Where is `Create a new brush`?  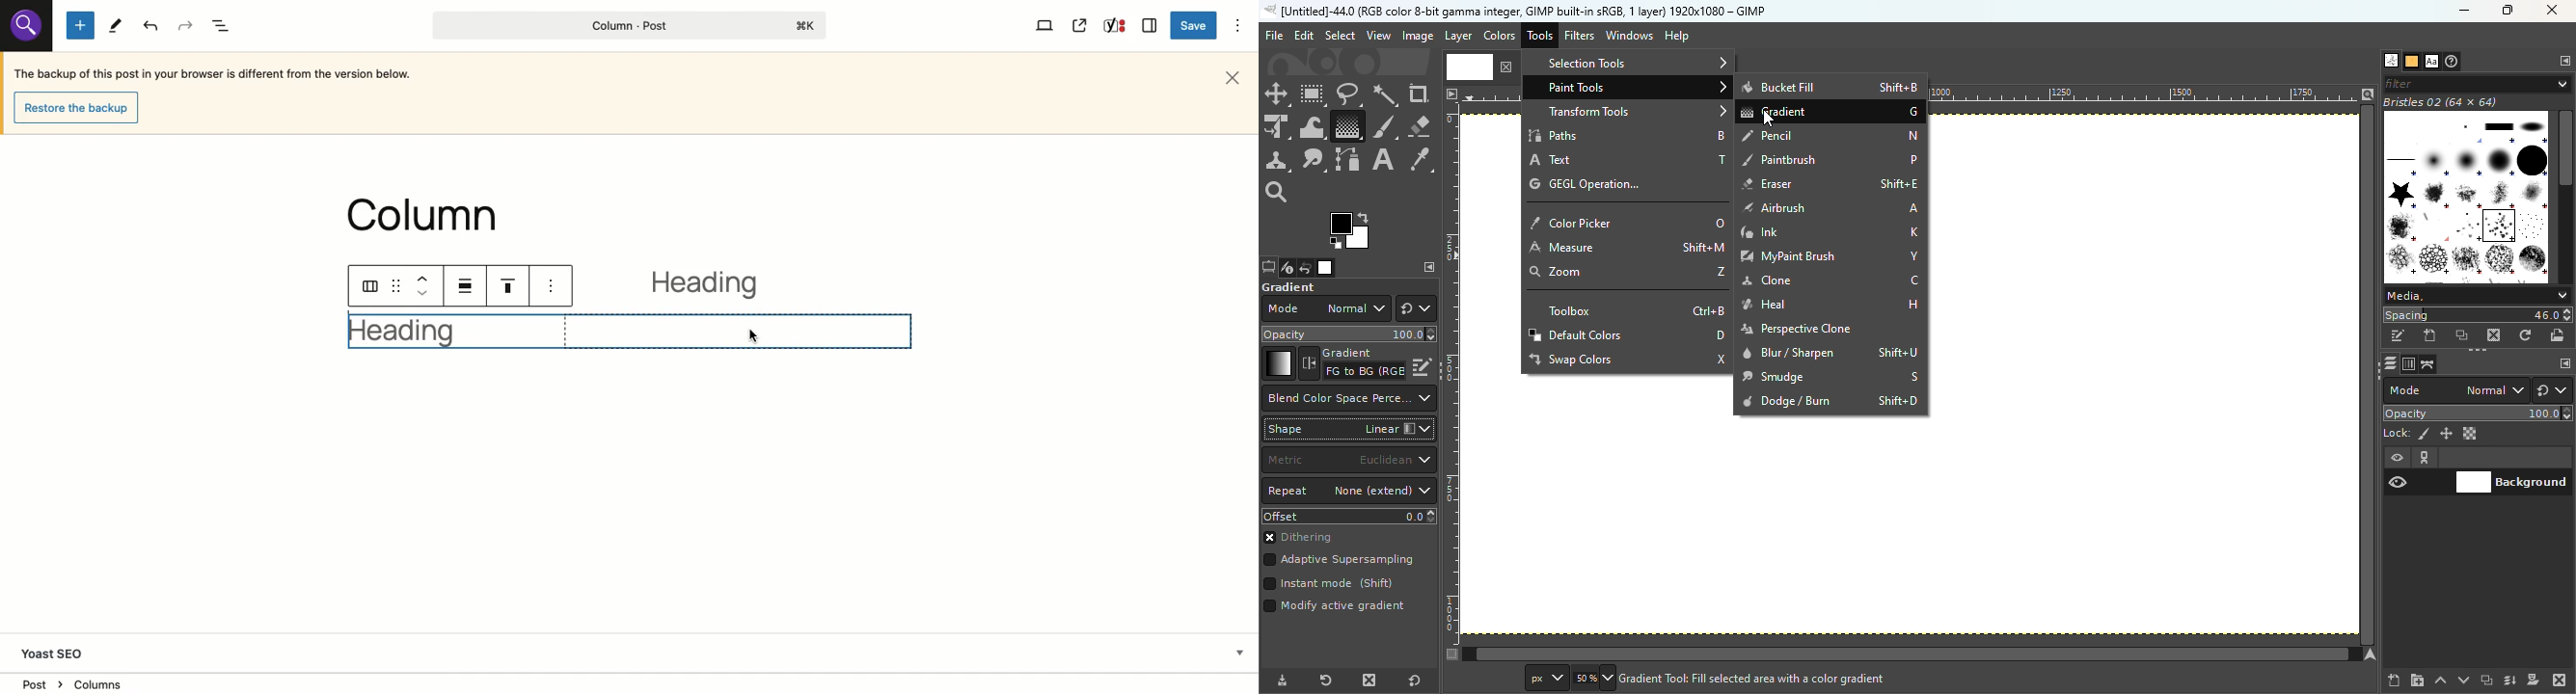 Create a new brush is located at coordinates (2431, 335).